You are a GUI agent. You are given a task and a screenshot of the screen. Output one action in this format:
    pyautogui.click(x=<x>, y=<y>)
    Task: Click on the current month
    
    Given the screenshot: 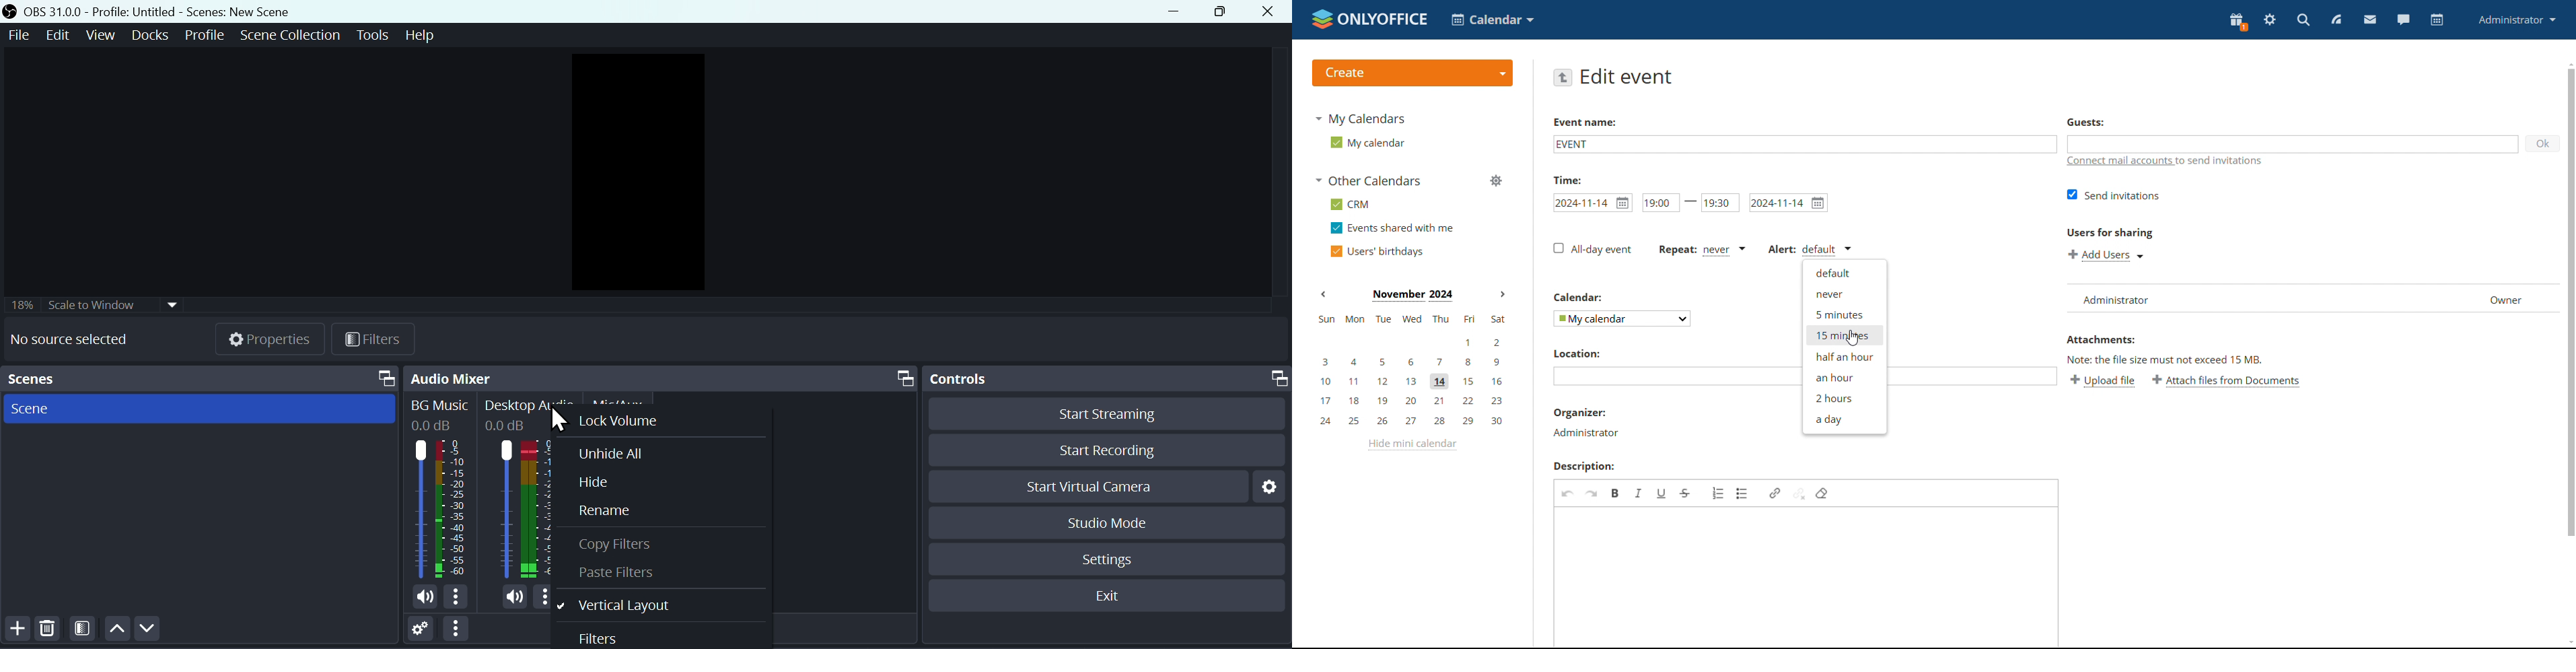 What is the action you would take?
    pyautogui.click(x=1412, y=296)
    